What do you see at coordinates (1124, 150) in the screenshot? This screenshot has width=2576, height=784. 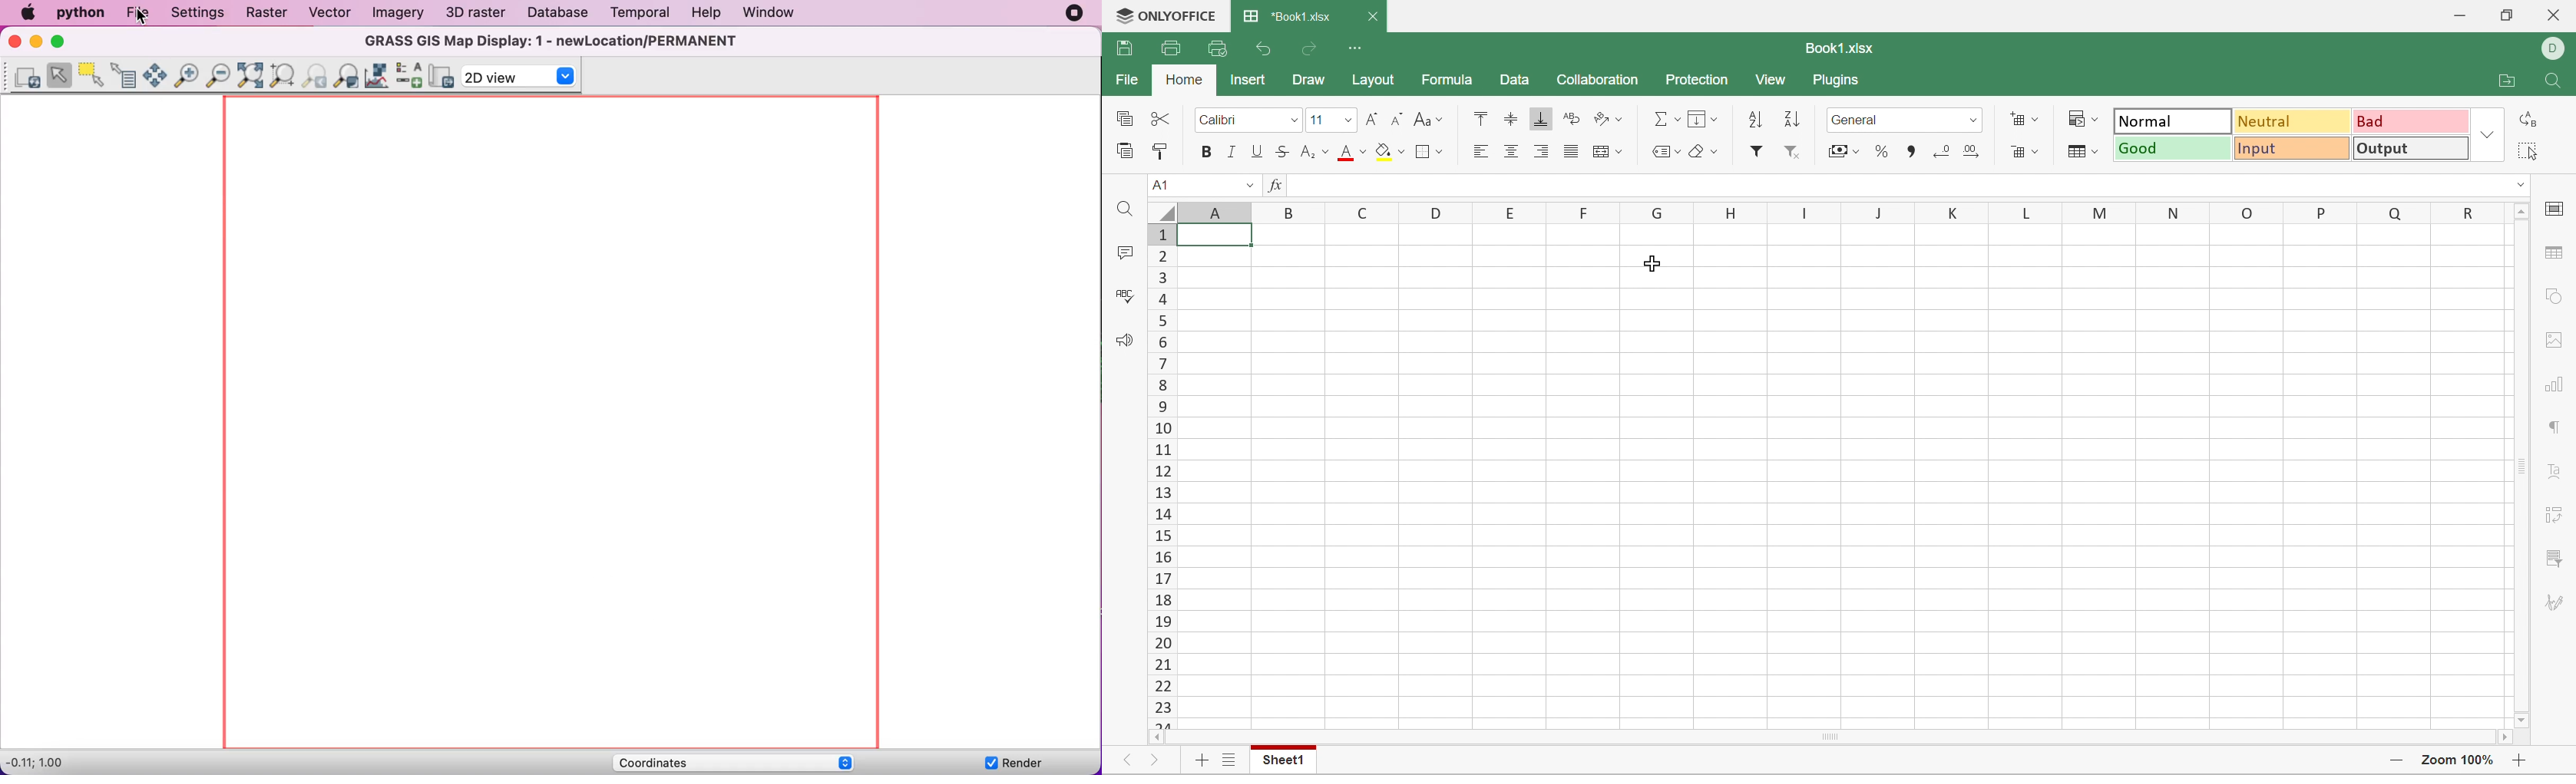 I see `Paste` at bounding box center [1124, 150].